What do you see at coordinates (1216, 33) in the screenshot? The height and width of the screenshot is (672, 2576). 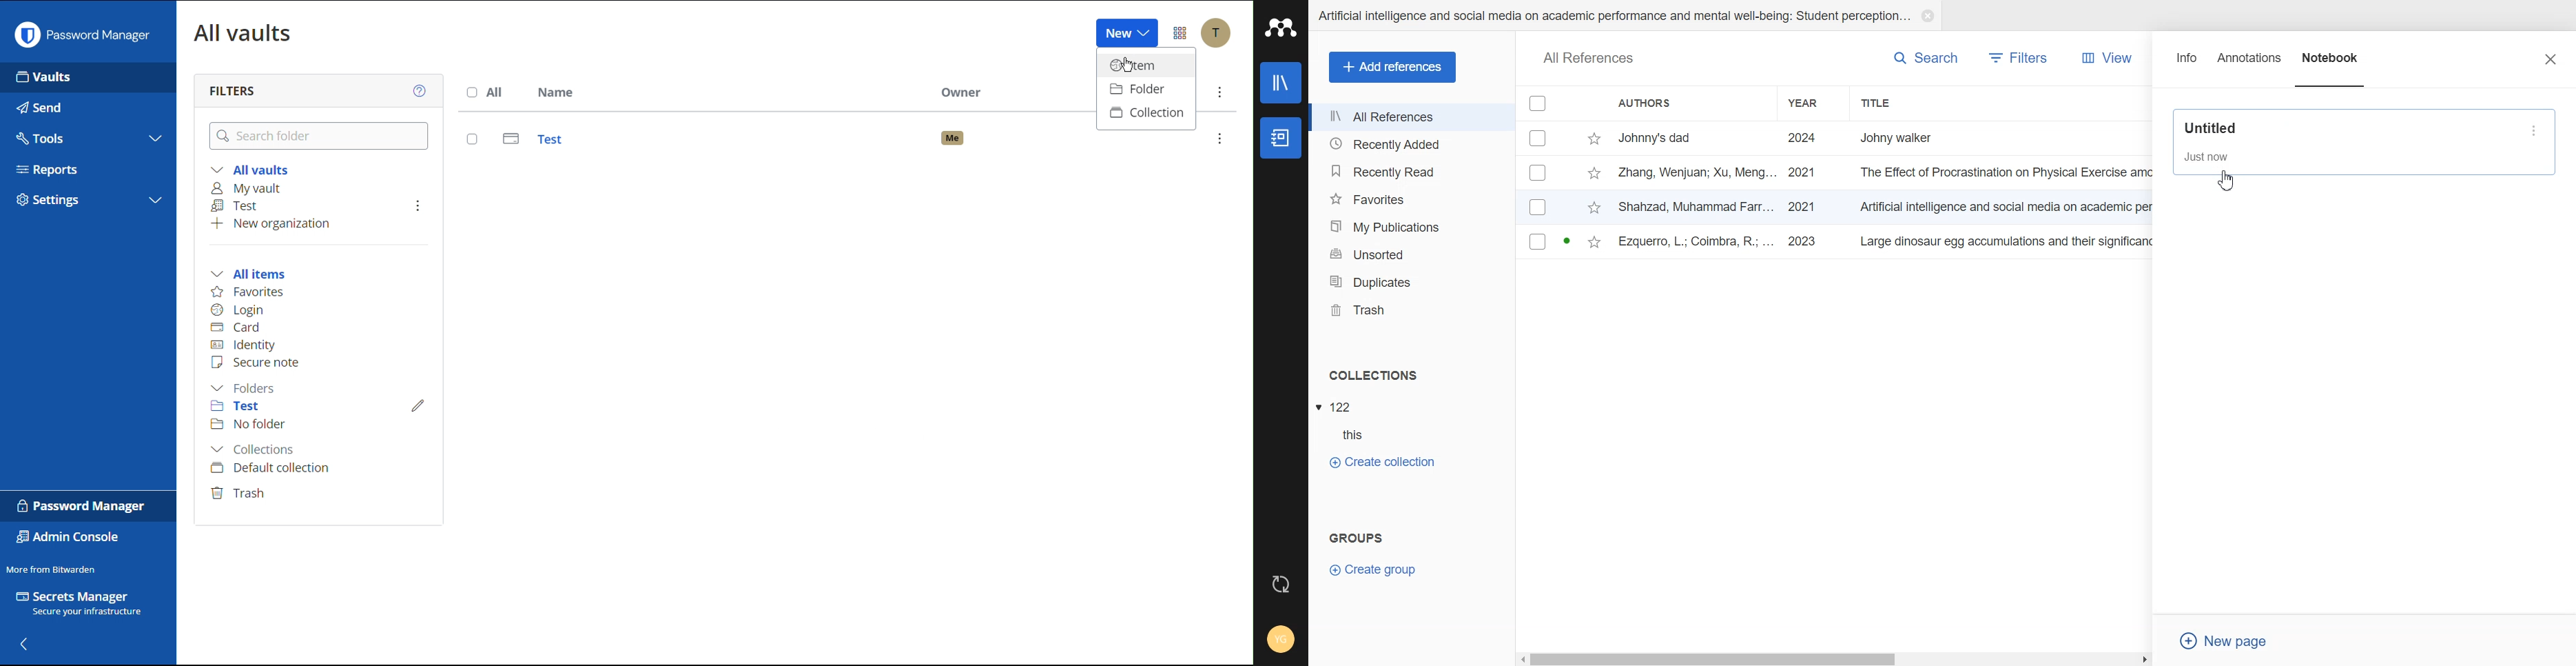 I see `Accounts` at bounding box center [1216, 33].